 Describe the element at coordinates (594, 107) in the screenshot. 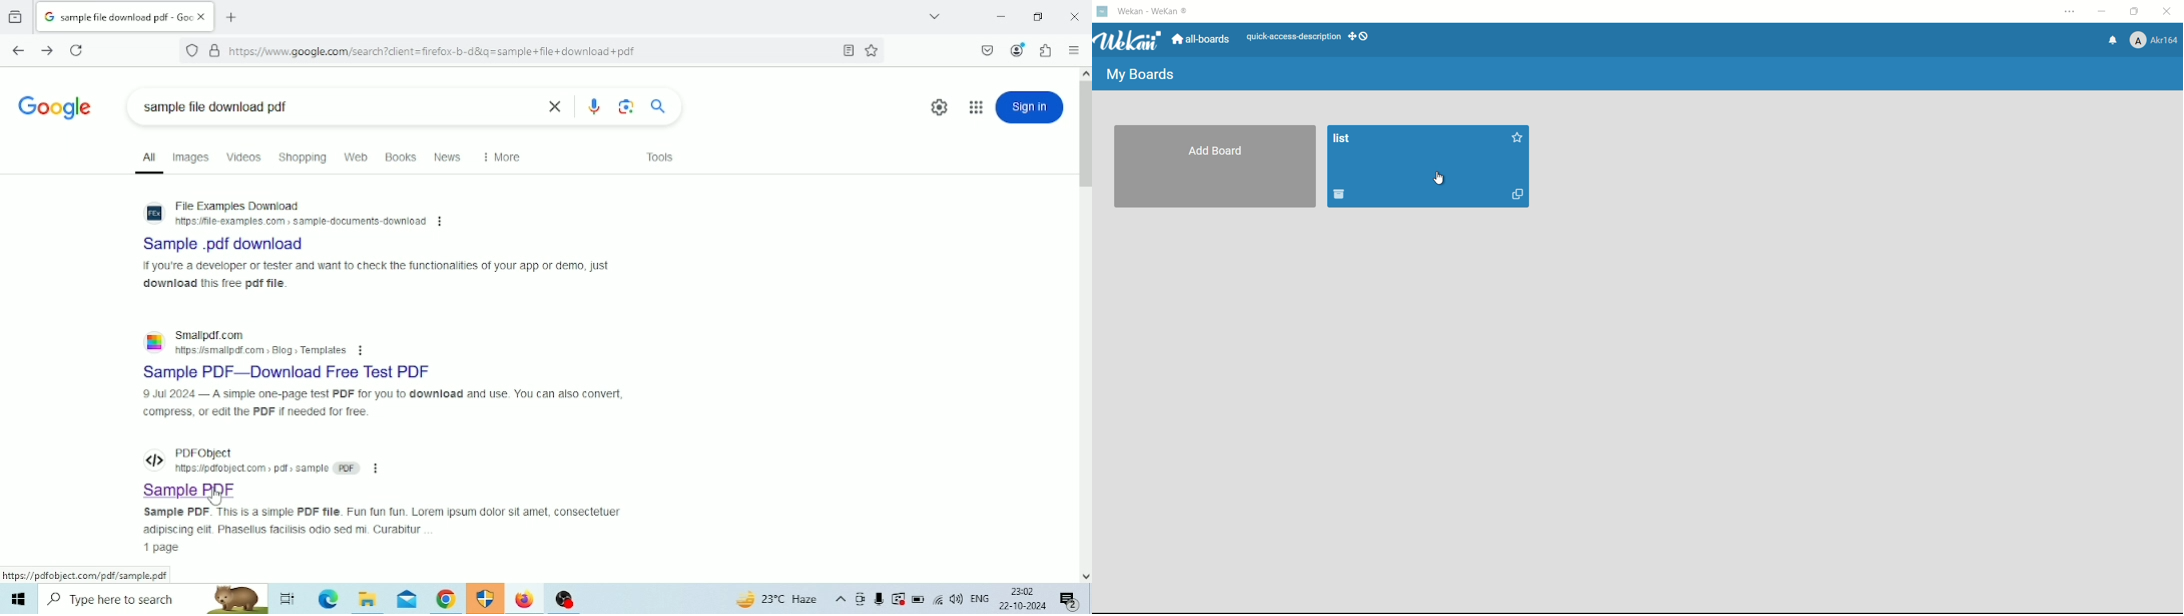

I see `Search by voice` at that location.